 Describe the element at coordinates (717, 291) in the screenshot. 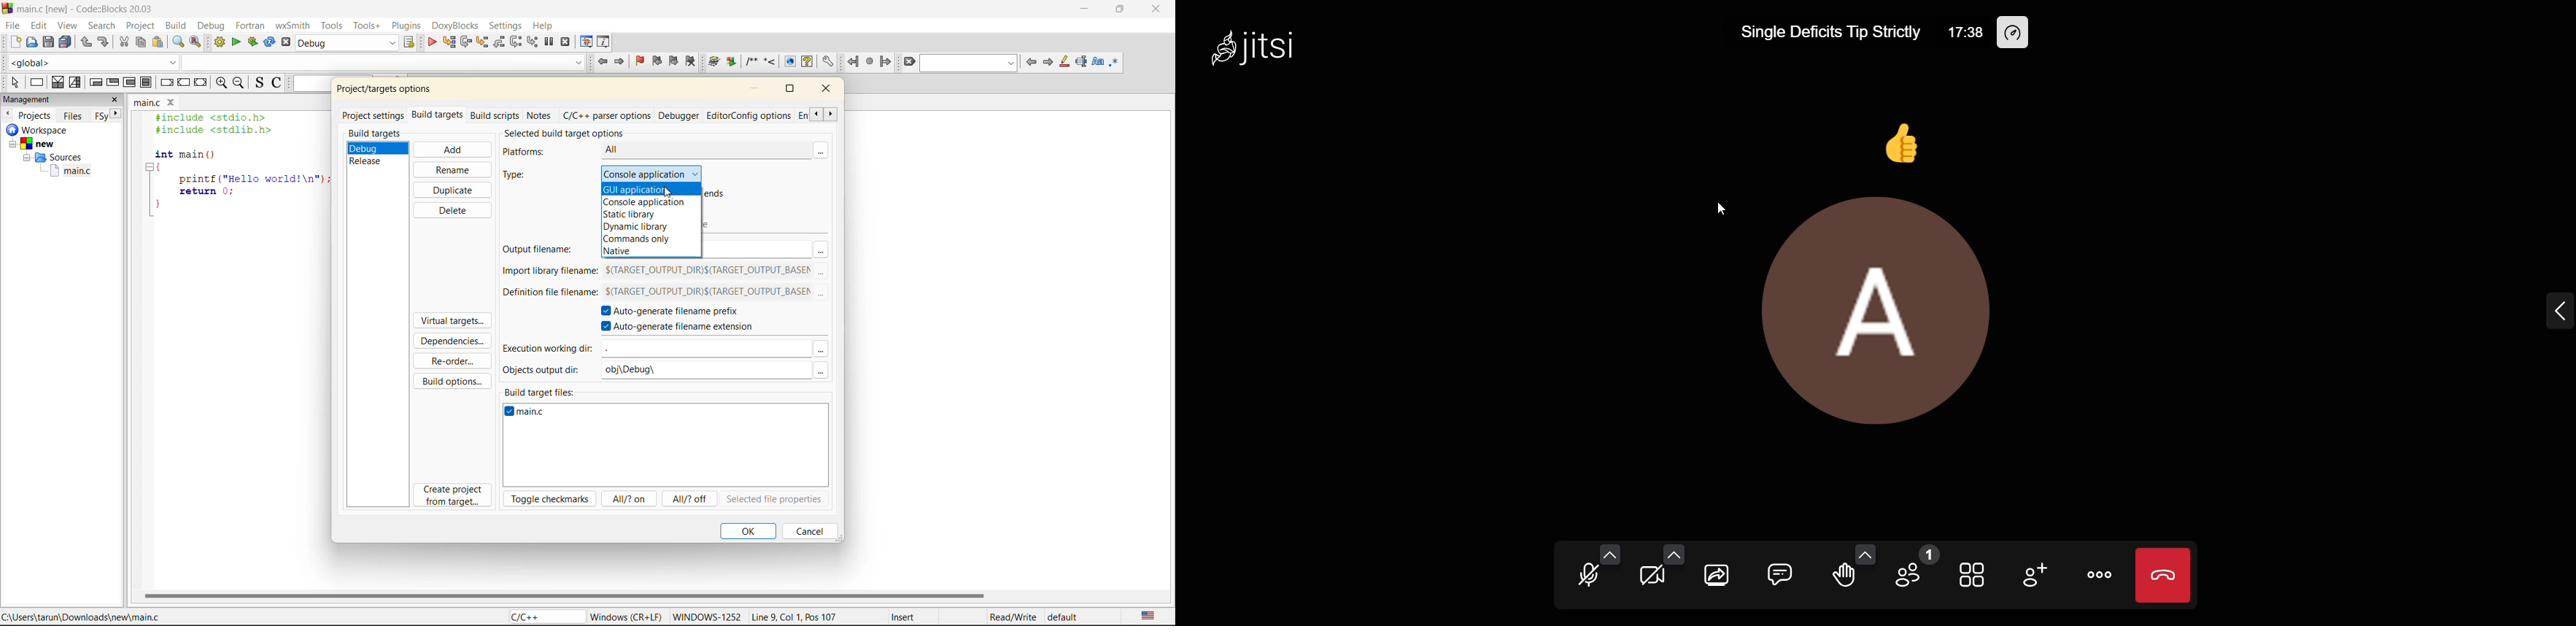

I see `$(TARGET_OUTPUT_DIR)$(TARGET_OUTPUT_BASEM` at that location.